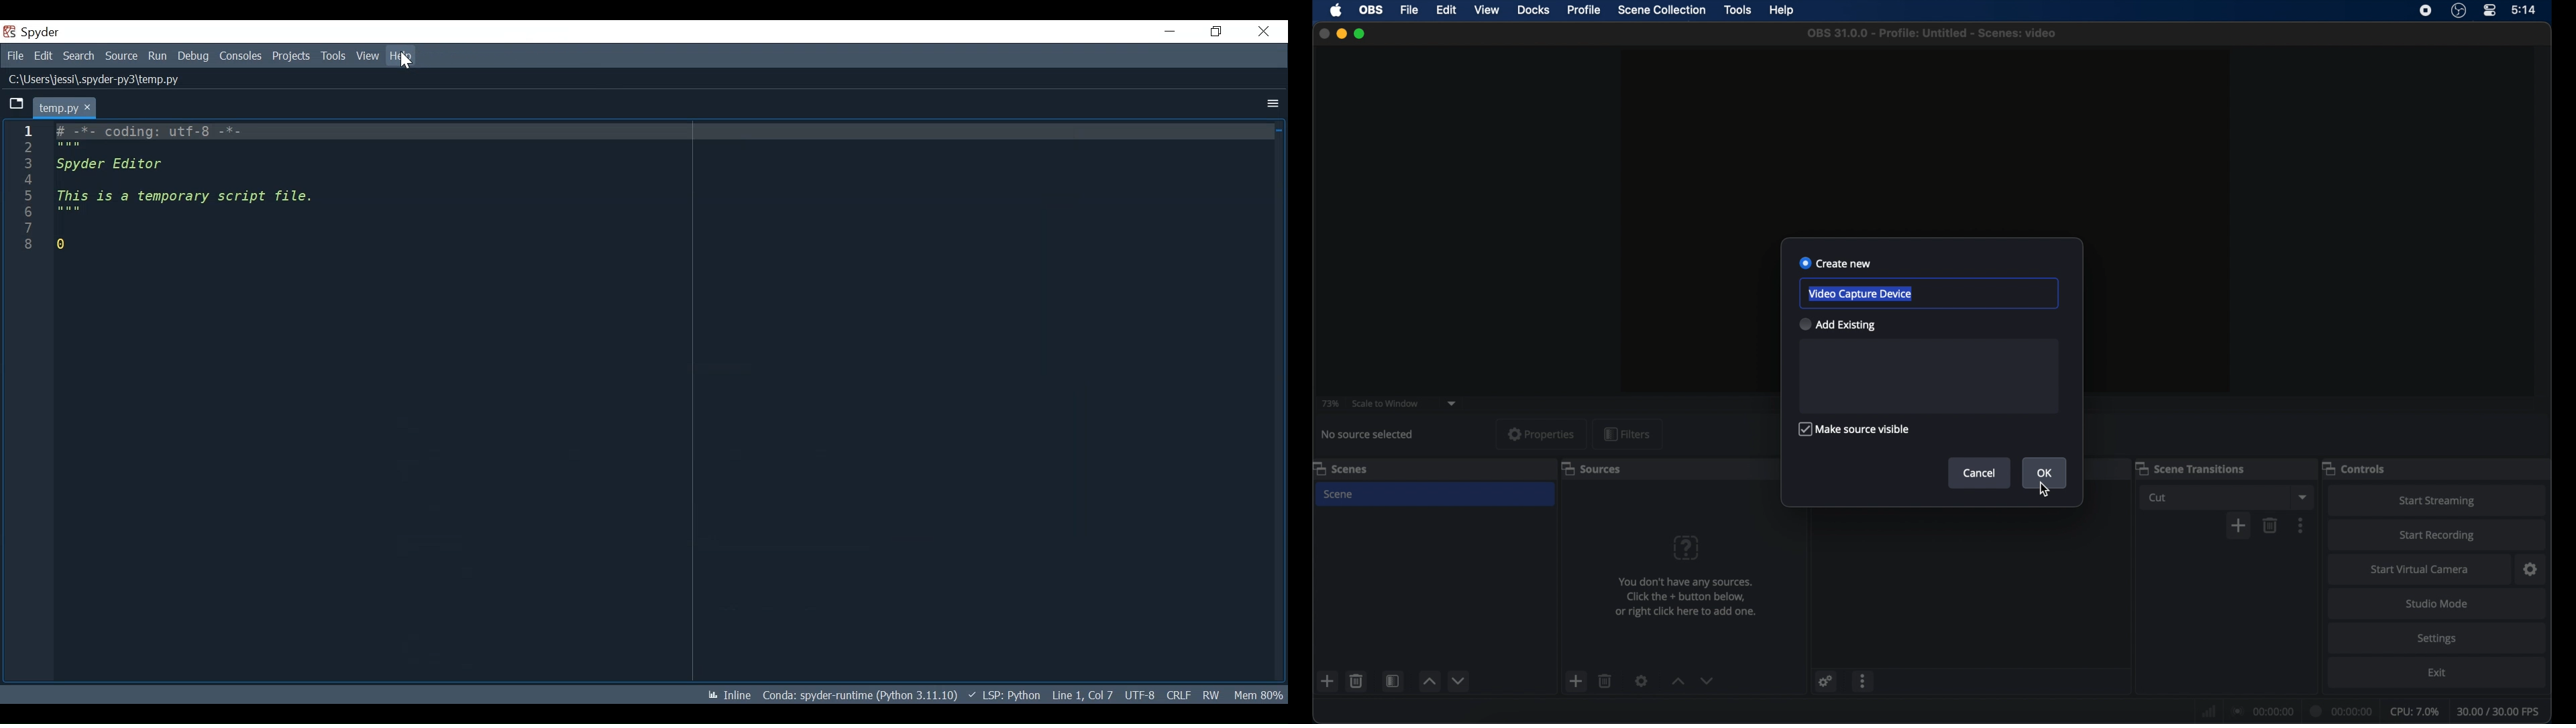 The image size is (2576, 728). Describe the element at coordinates (1576, 680) in the screenshot. I see `add` at that location.